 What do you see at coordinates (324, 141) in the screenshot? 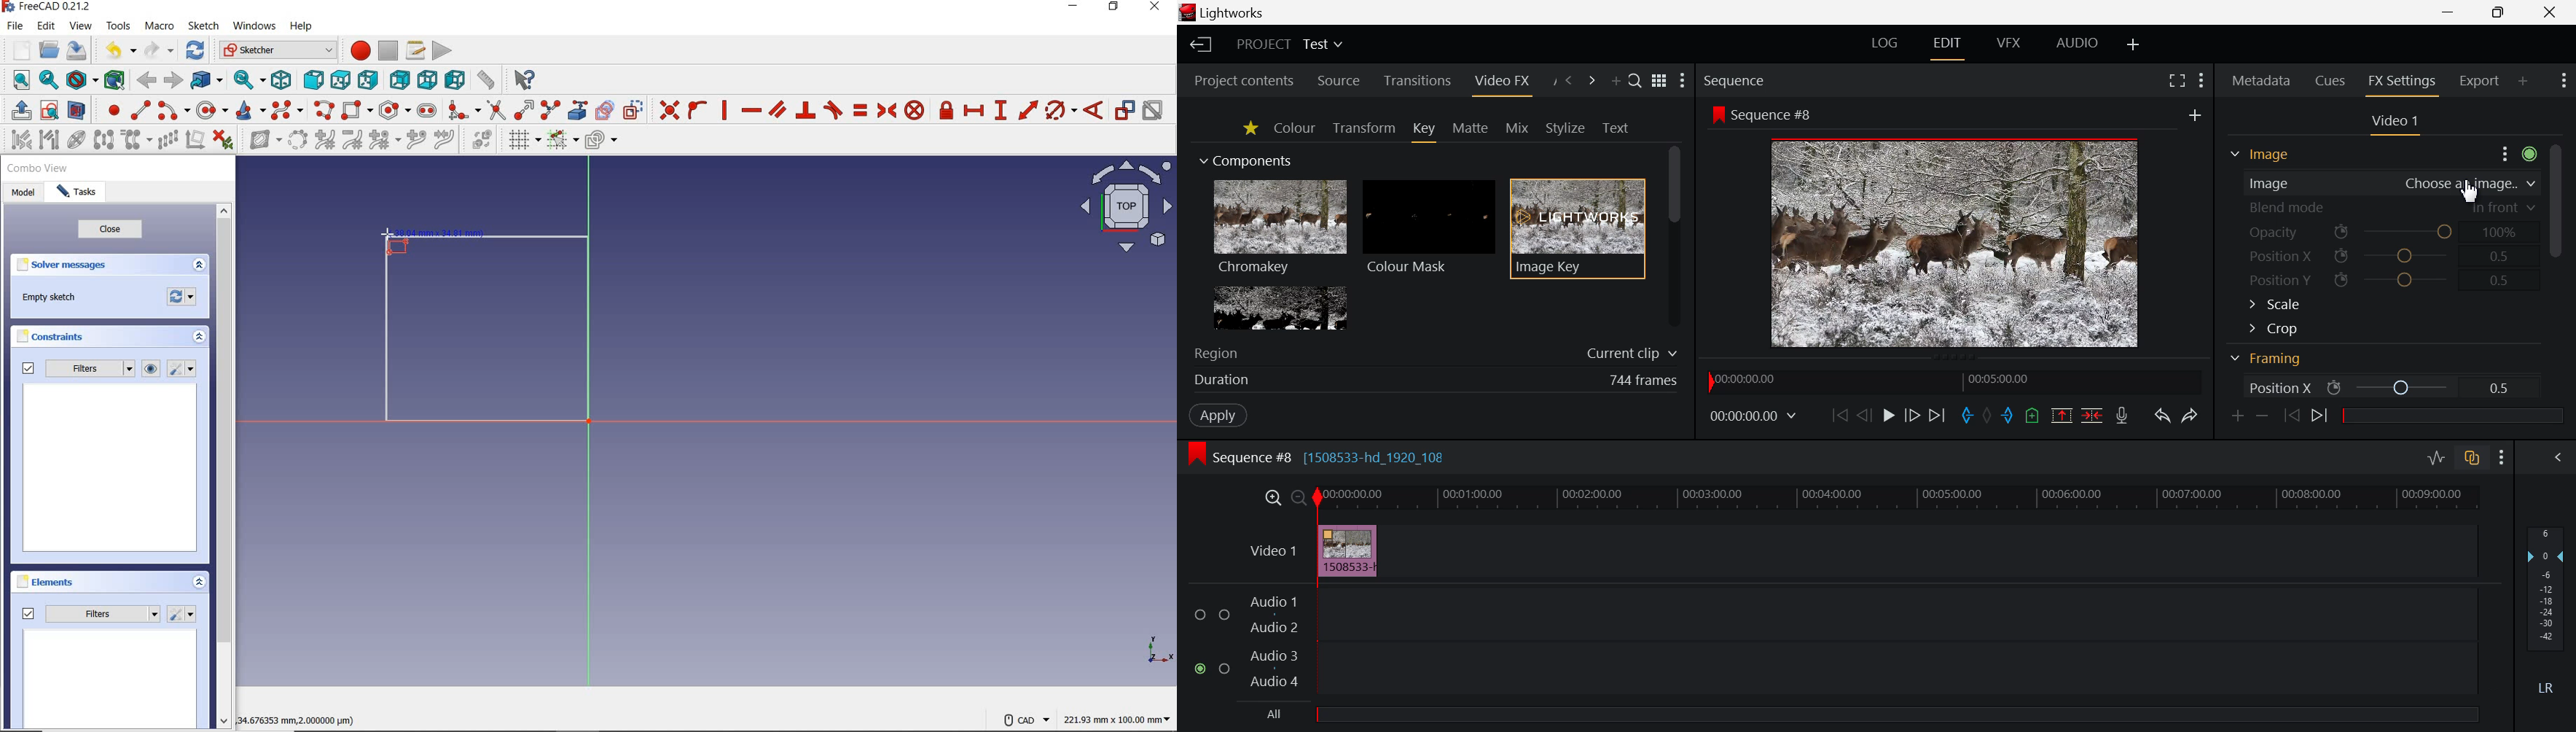
I see `increase b-spline degree` at bounding box center [324, 141].